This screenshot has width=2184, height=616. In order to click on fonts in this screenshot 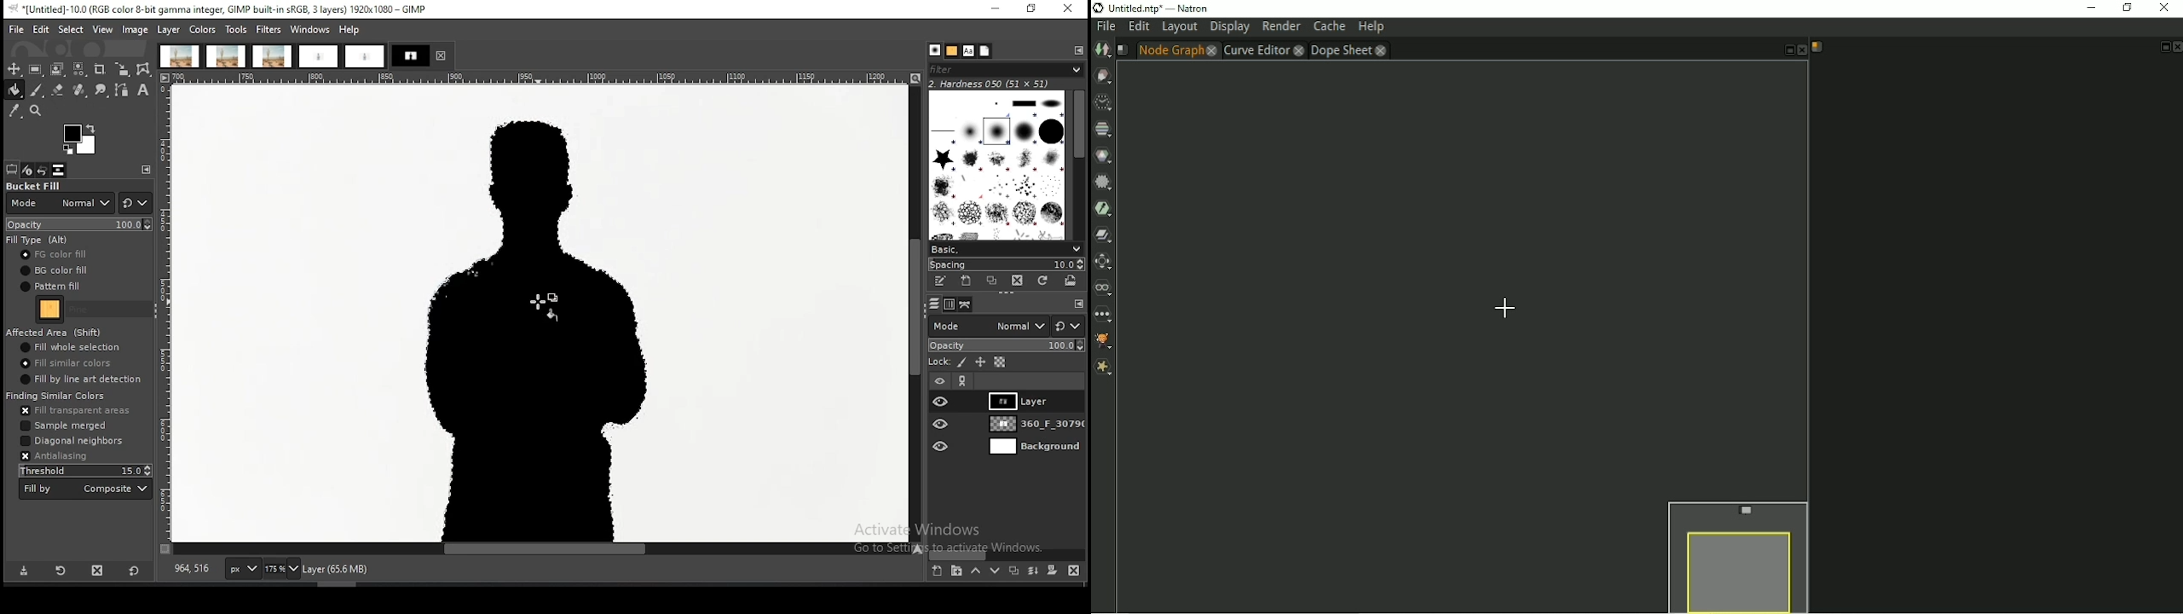, I will do `click(969, 51)`.